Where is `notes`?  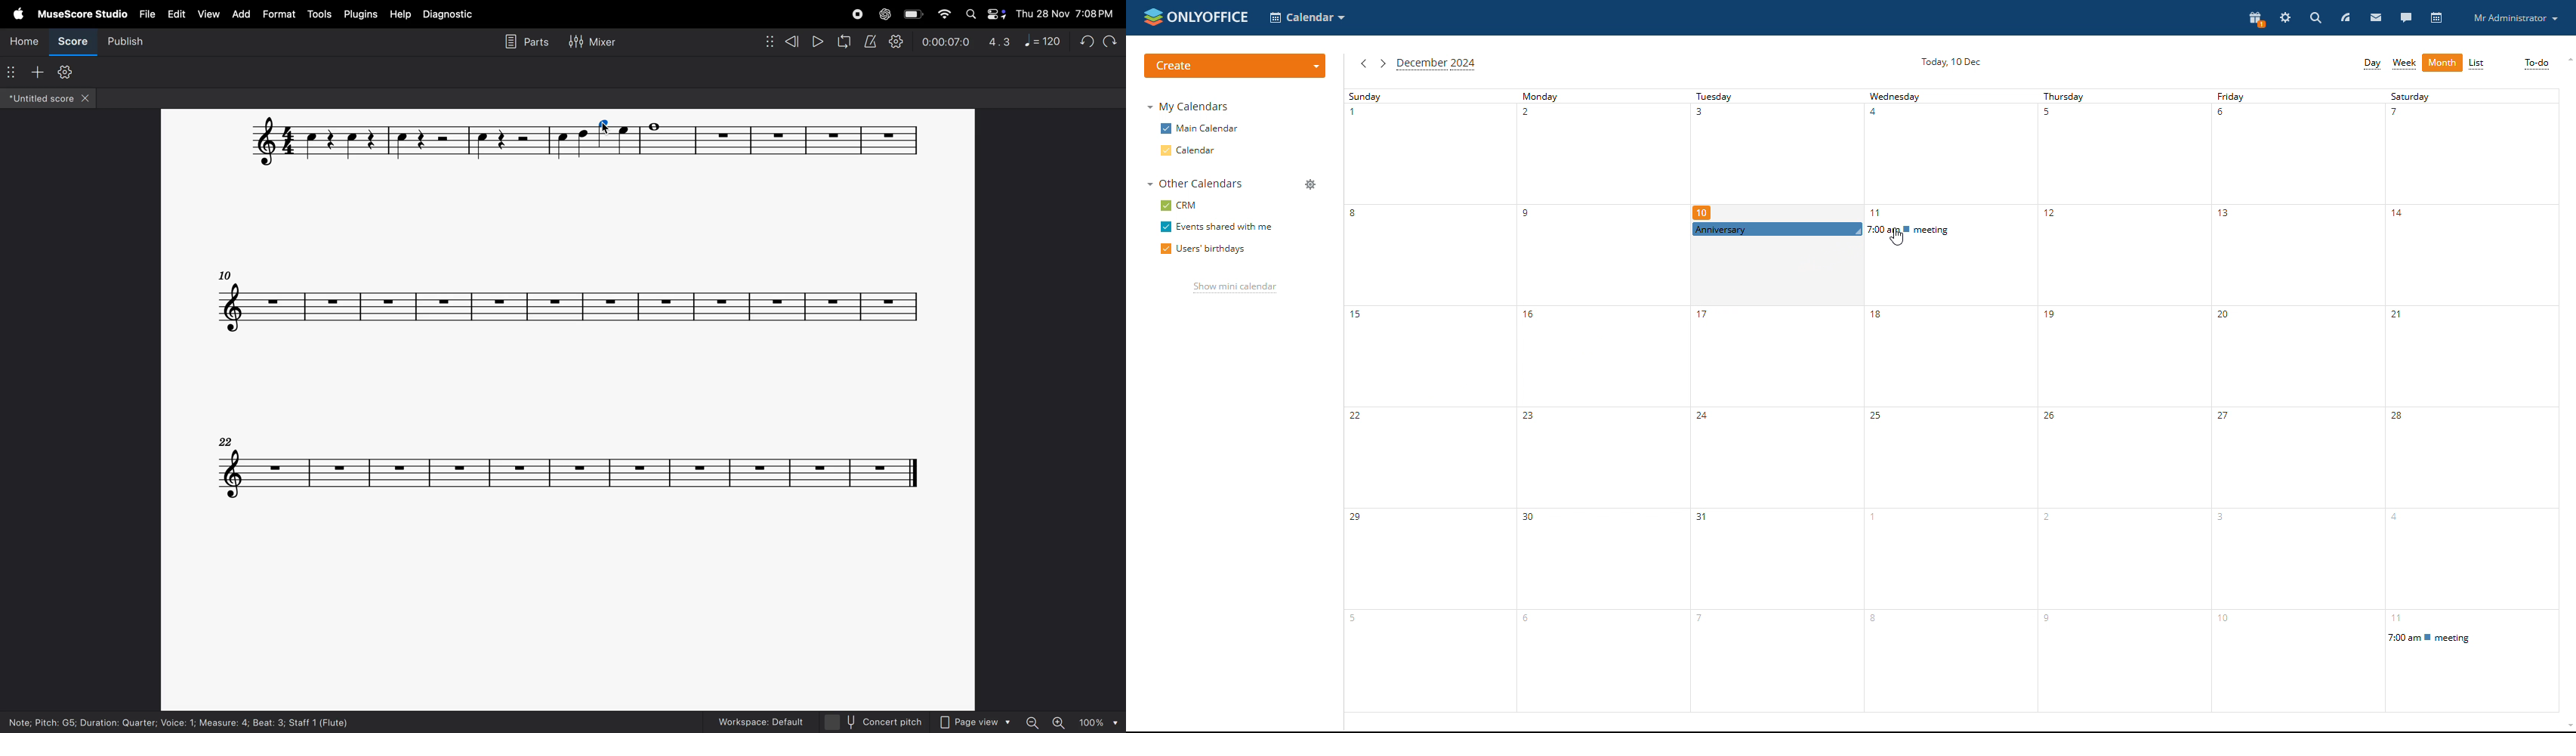
notes is located at coordinates (588, 141).